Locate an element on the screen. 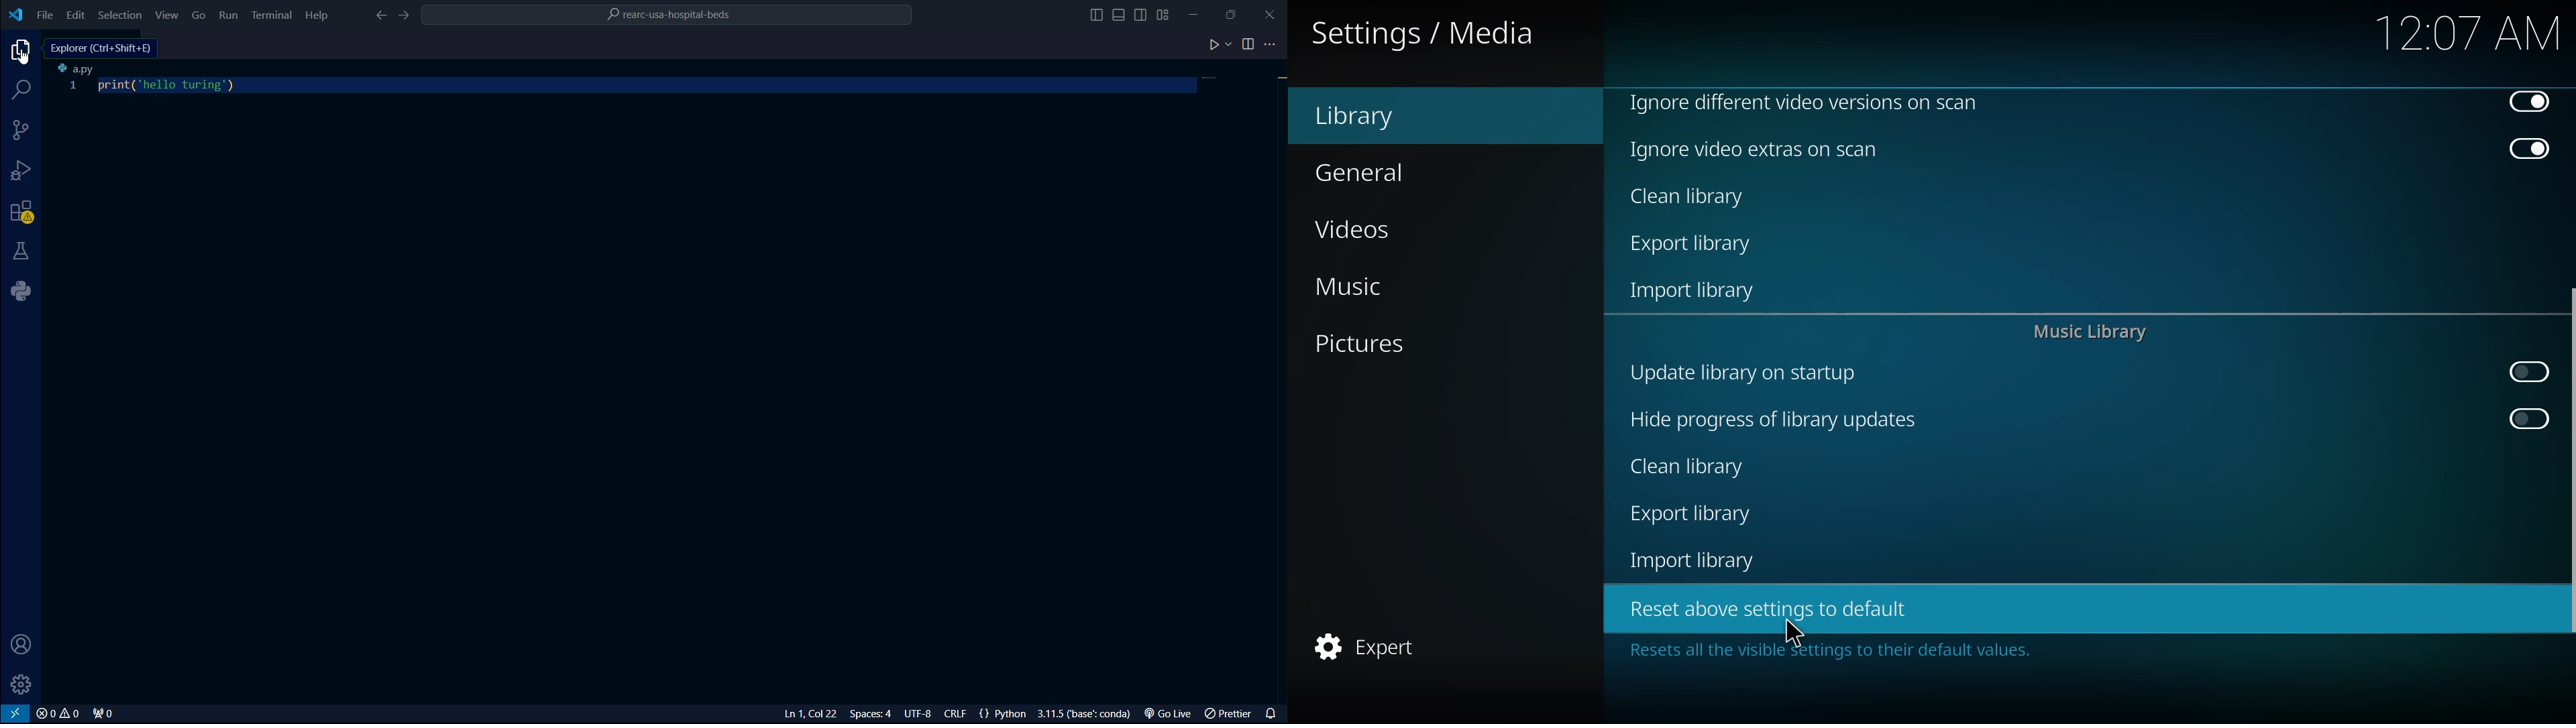 The height and width of the screenshot is (728, 2576). file menu is located at coordinates (44, 14).